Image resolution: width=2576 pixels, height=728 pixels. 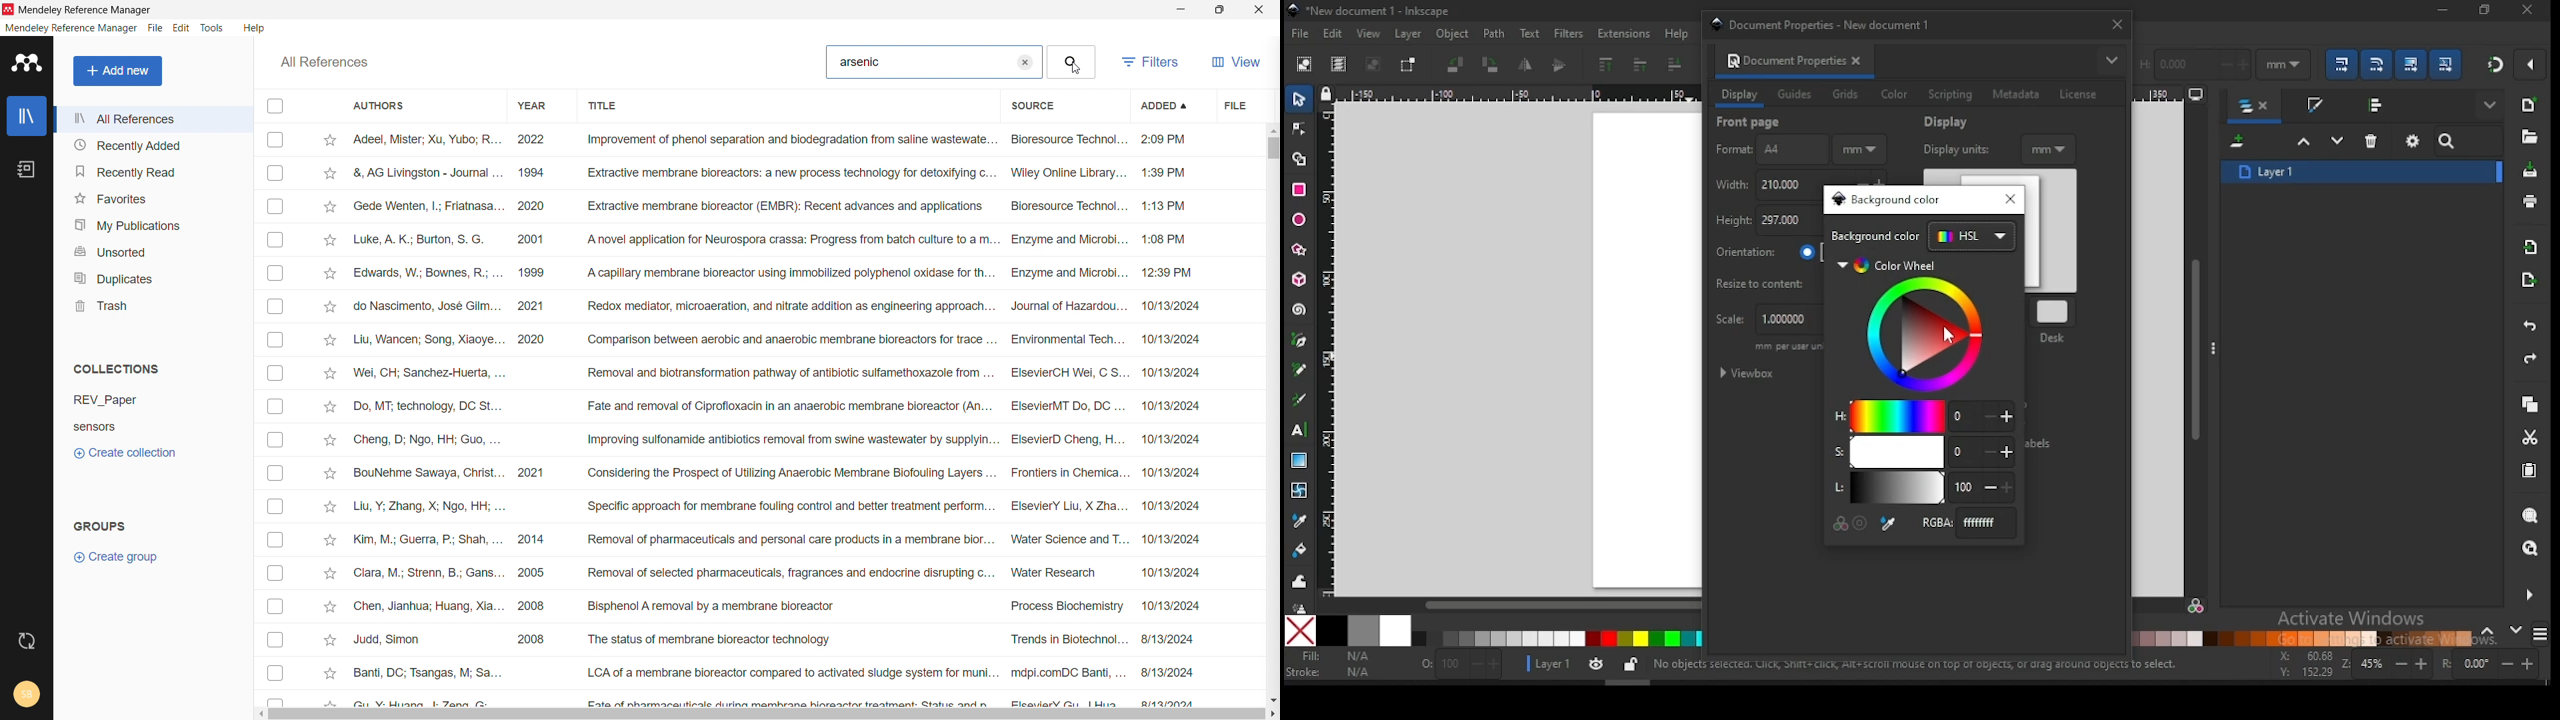 I want to click on scroll down, so click(x=1272, y=697).